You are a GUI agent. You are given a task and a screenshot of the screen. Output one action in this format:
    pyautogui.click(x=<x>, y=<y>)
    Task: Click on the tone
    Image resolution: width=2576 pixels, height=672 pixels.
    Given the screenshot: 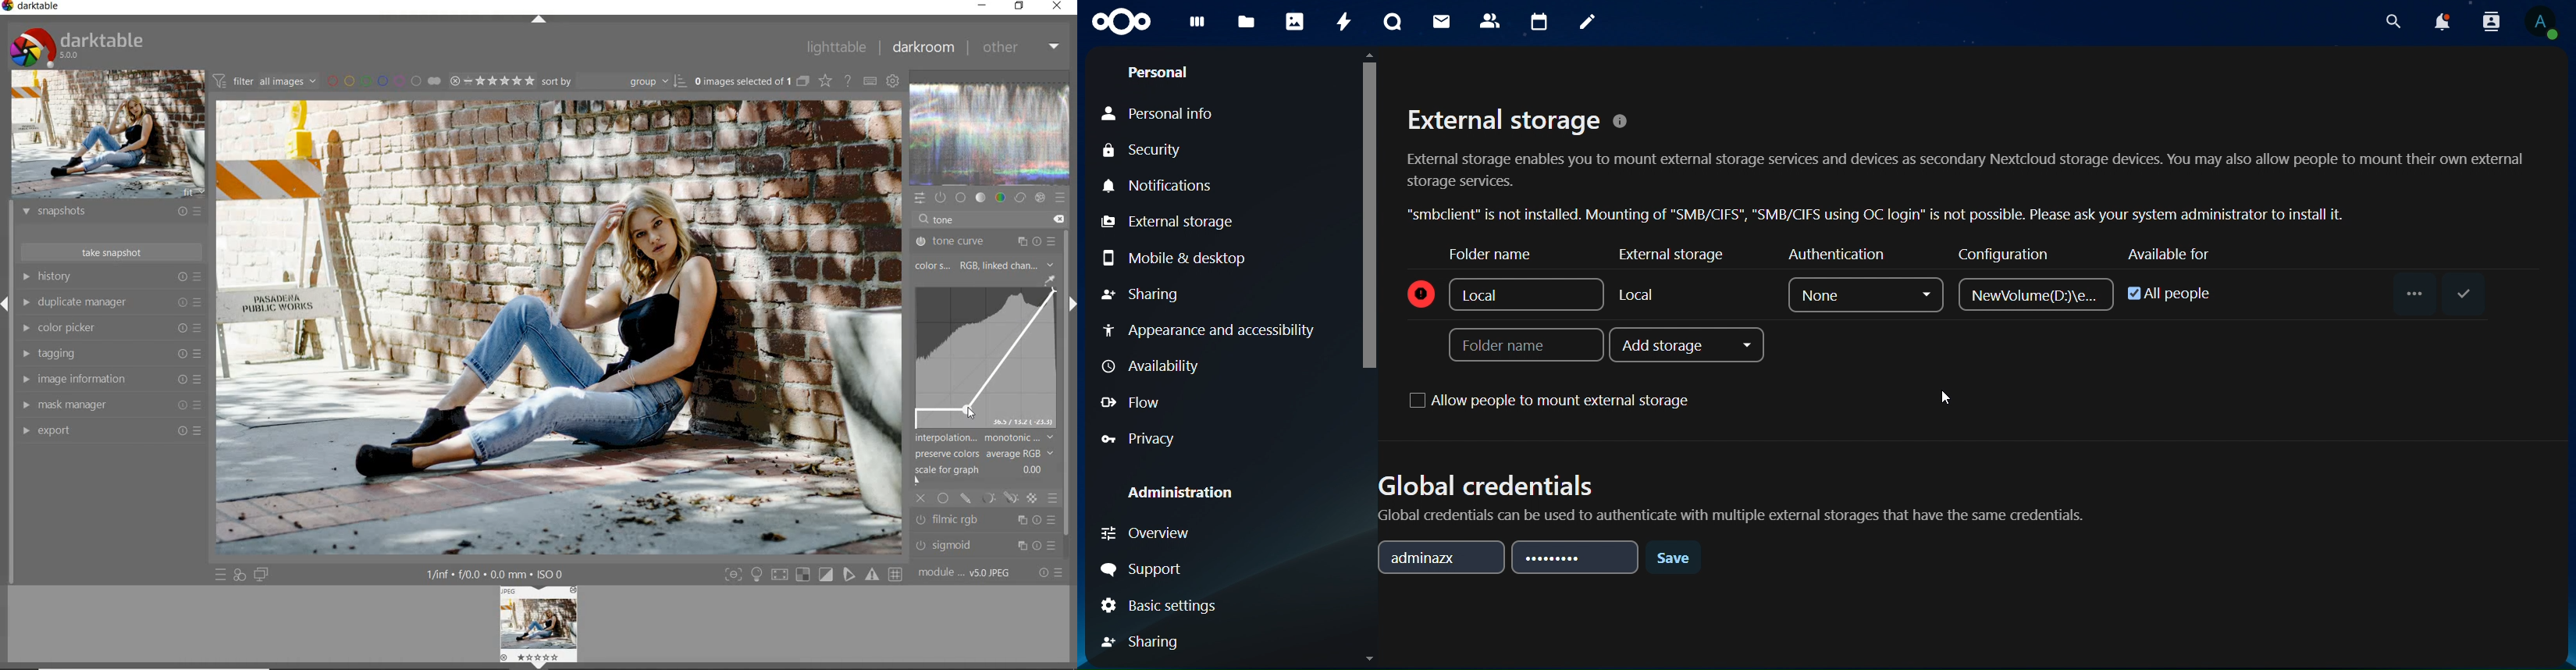 What is the action you would take?
    pyautogui.click(x=982, y=198)
    